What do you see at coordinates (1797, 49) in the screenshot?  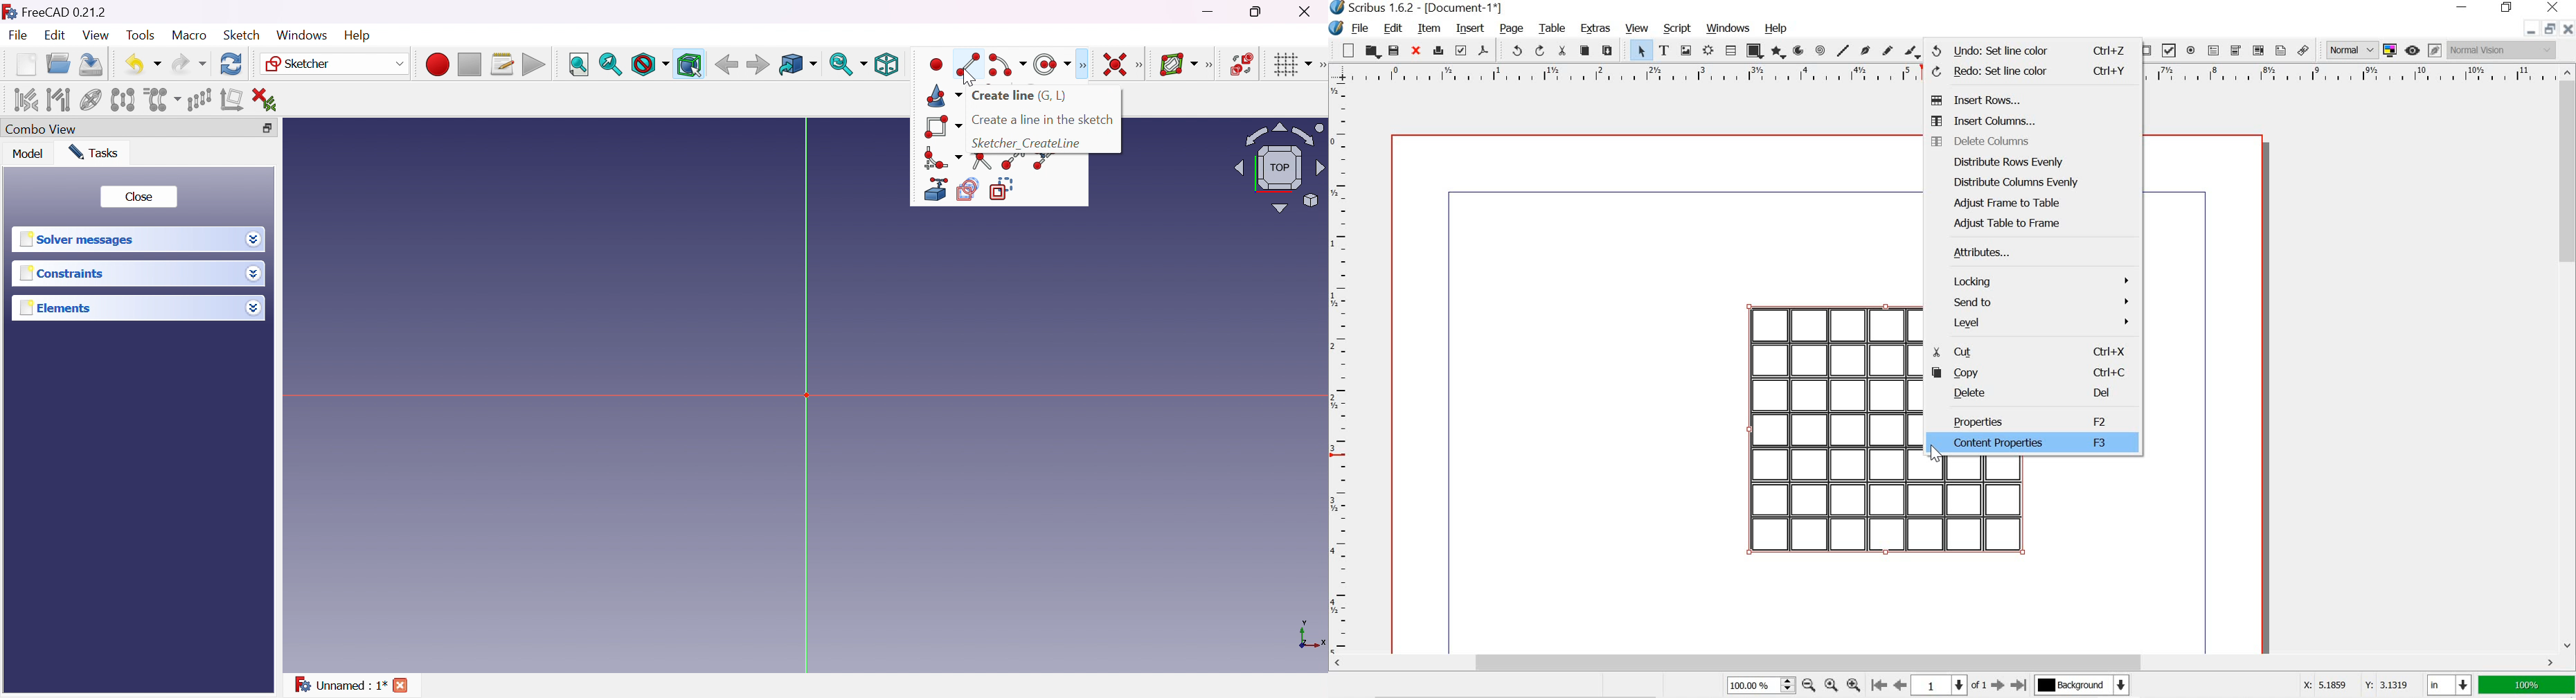 I see `arc` at bounding box center [1797, 49].